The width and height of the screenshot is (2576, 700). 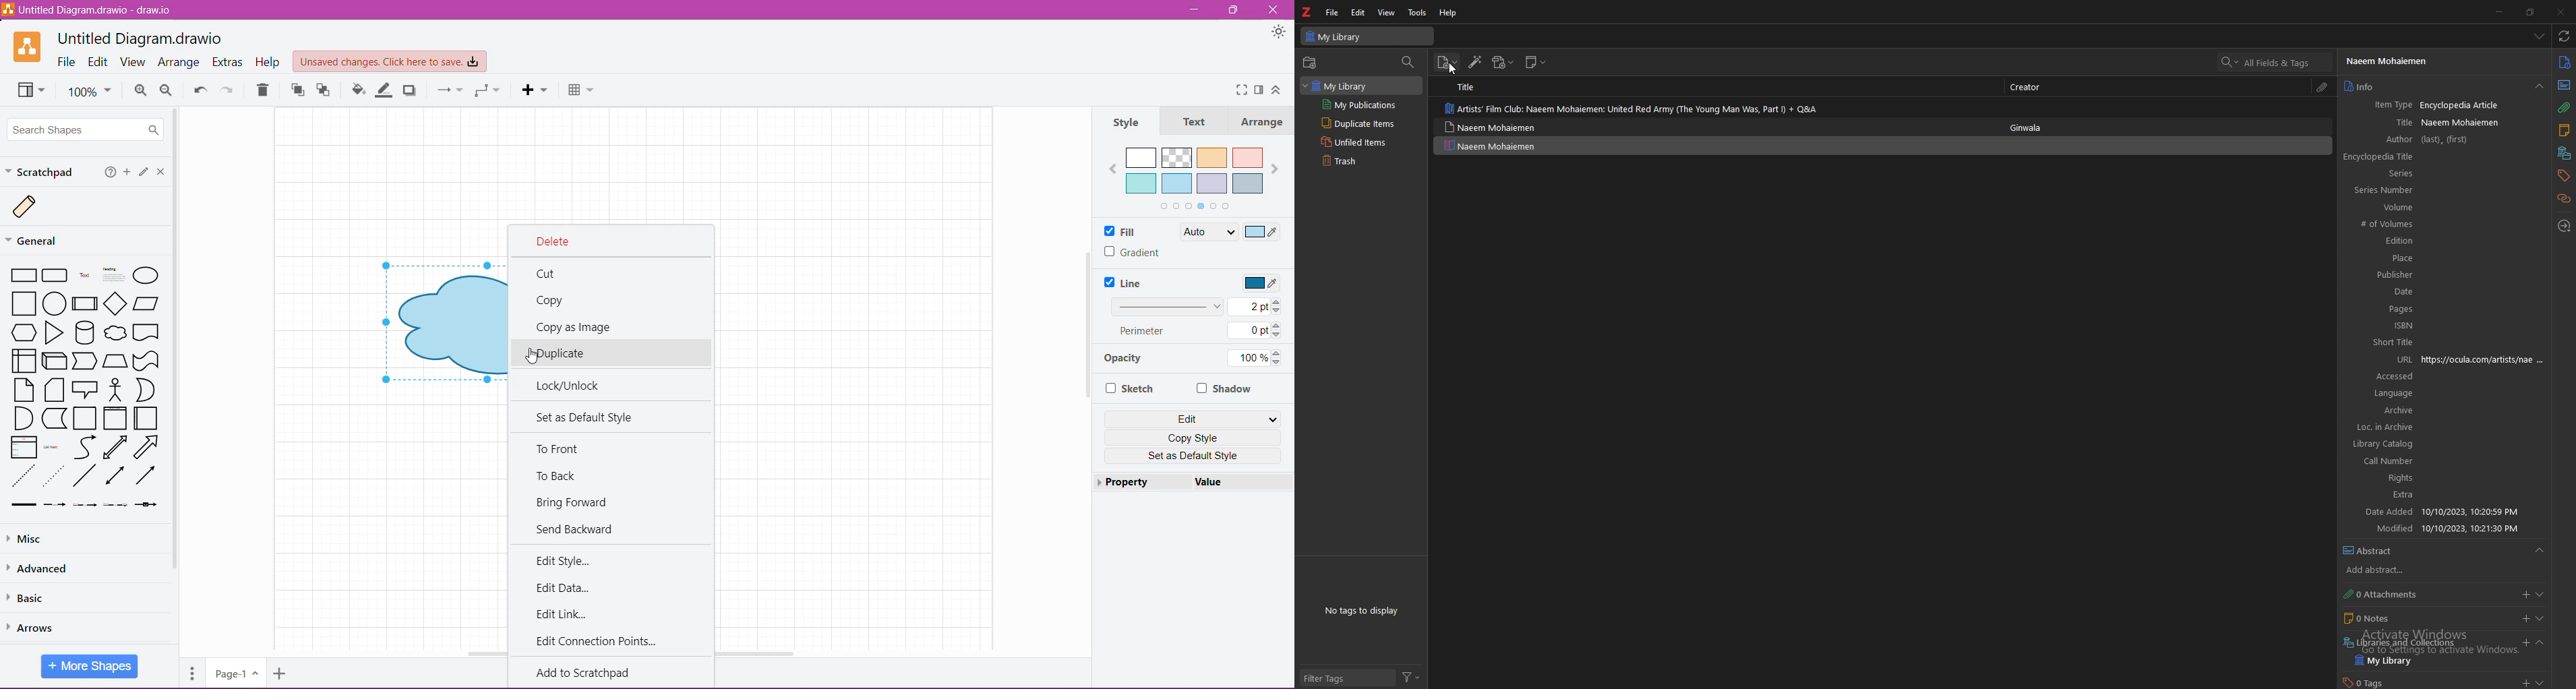 I want to click on notes, so click(x=2427, y=617).